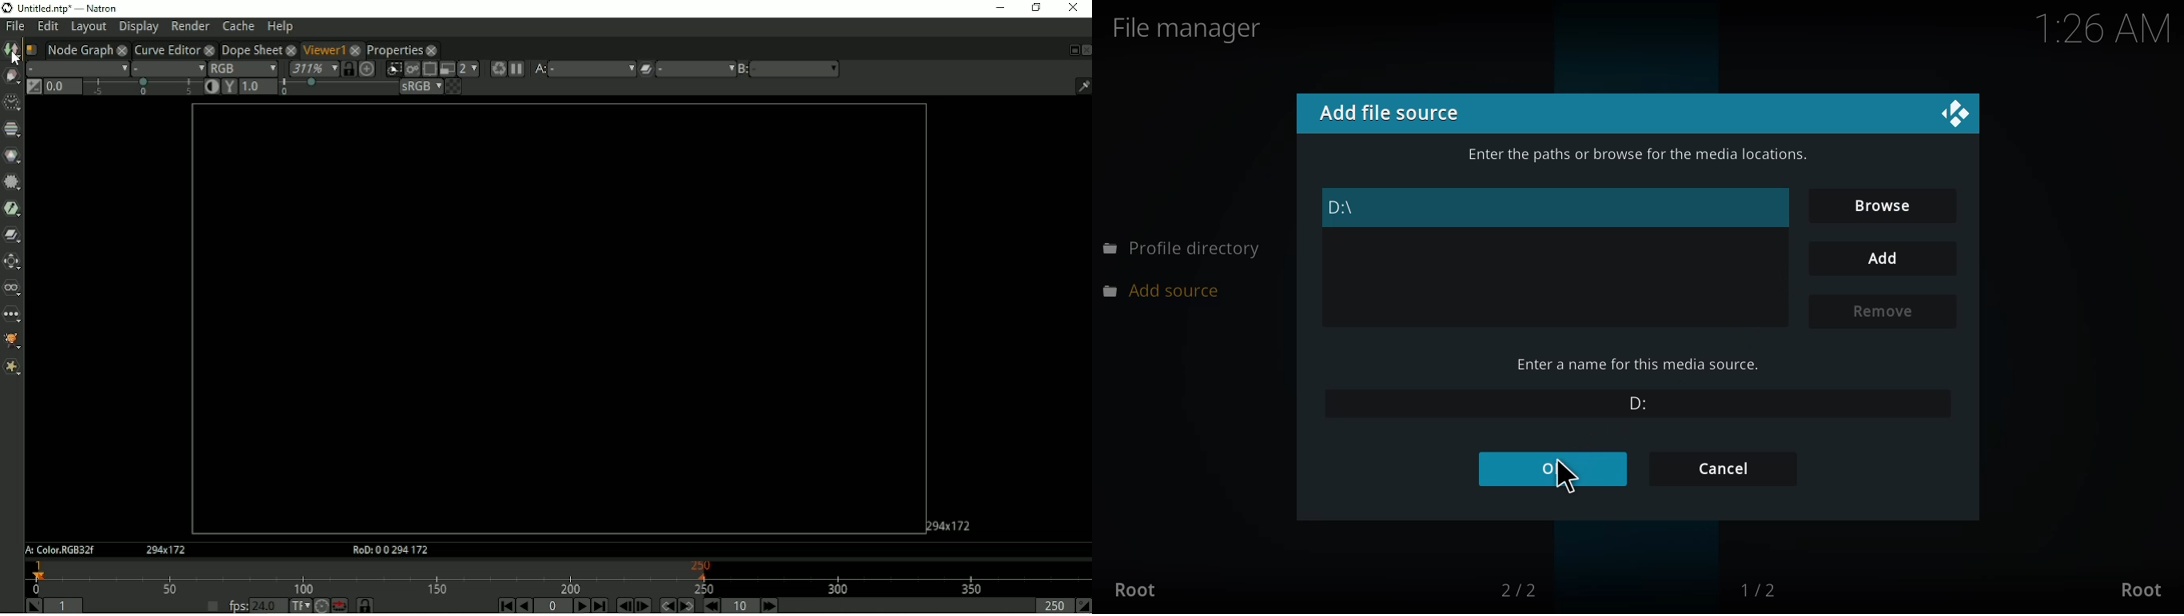 The image size is (2184, 616). I want to click on Enter the paths or browse for the media locations., so click(1636, 155).